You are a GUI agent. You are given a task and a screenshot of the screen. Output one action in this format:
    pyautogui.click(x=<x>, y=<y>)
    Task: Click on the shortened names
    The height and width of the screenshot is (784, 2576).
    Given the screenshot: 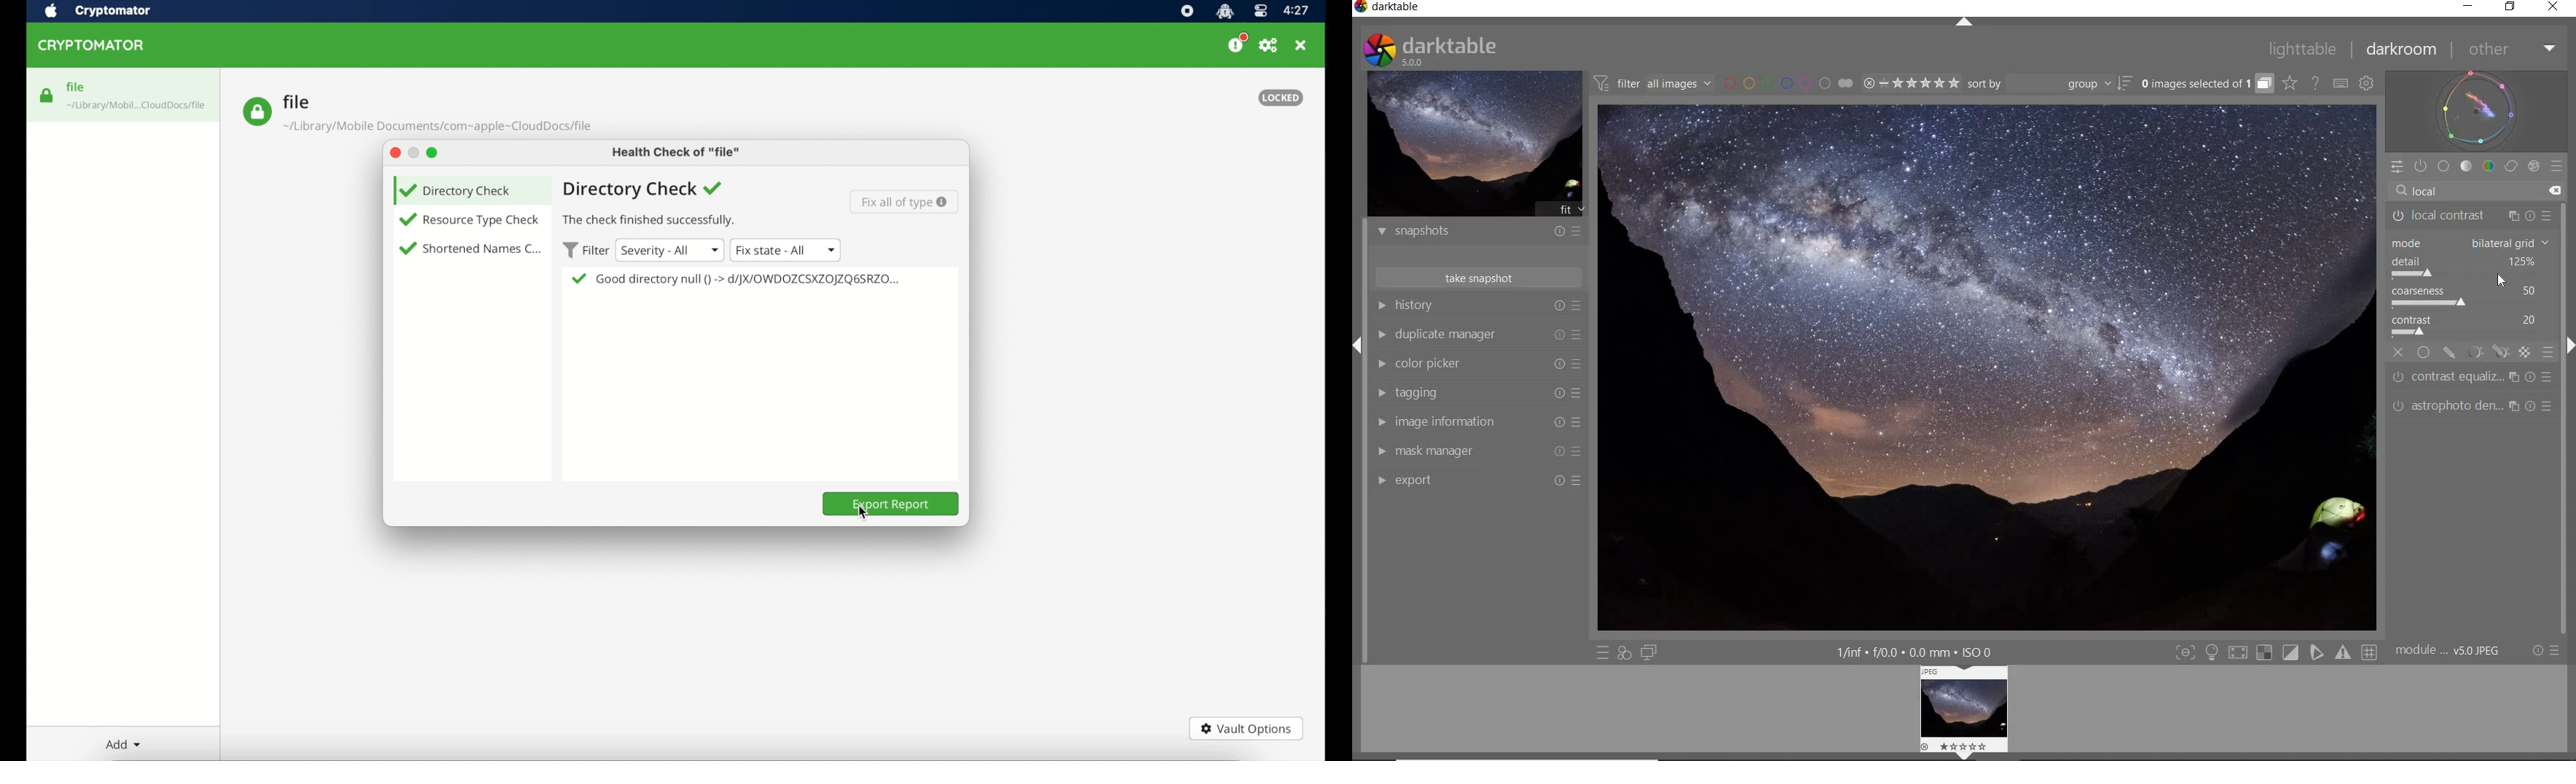 What is the action you would take?
    pyautogui.click(x=482, y=249)
    